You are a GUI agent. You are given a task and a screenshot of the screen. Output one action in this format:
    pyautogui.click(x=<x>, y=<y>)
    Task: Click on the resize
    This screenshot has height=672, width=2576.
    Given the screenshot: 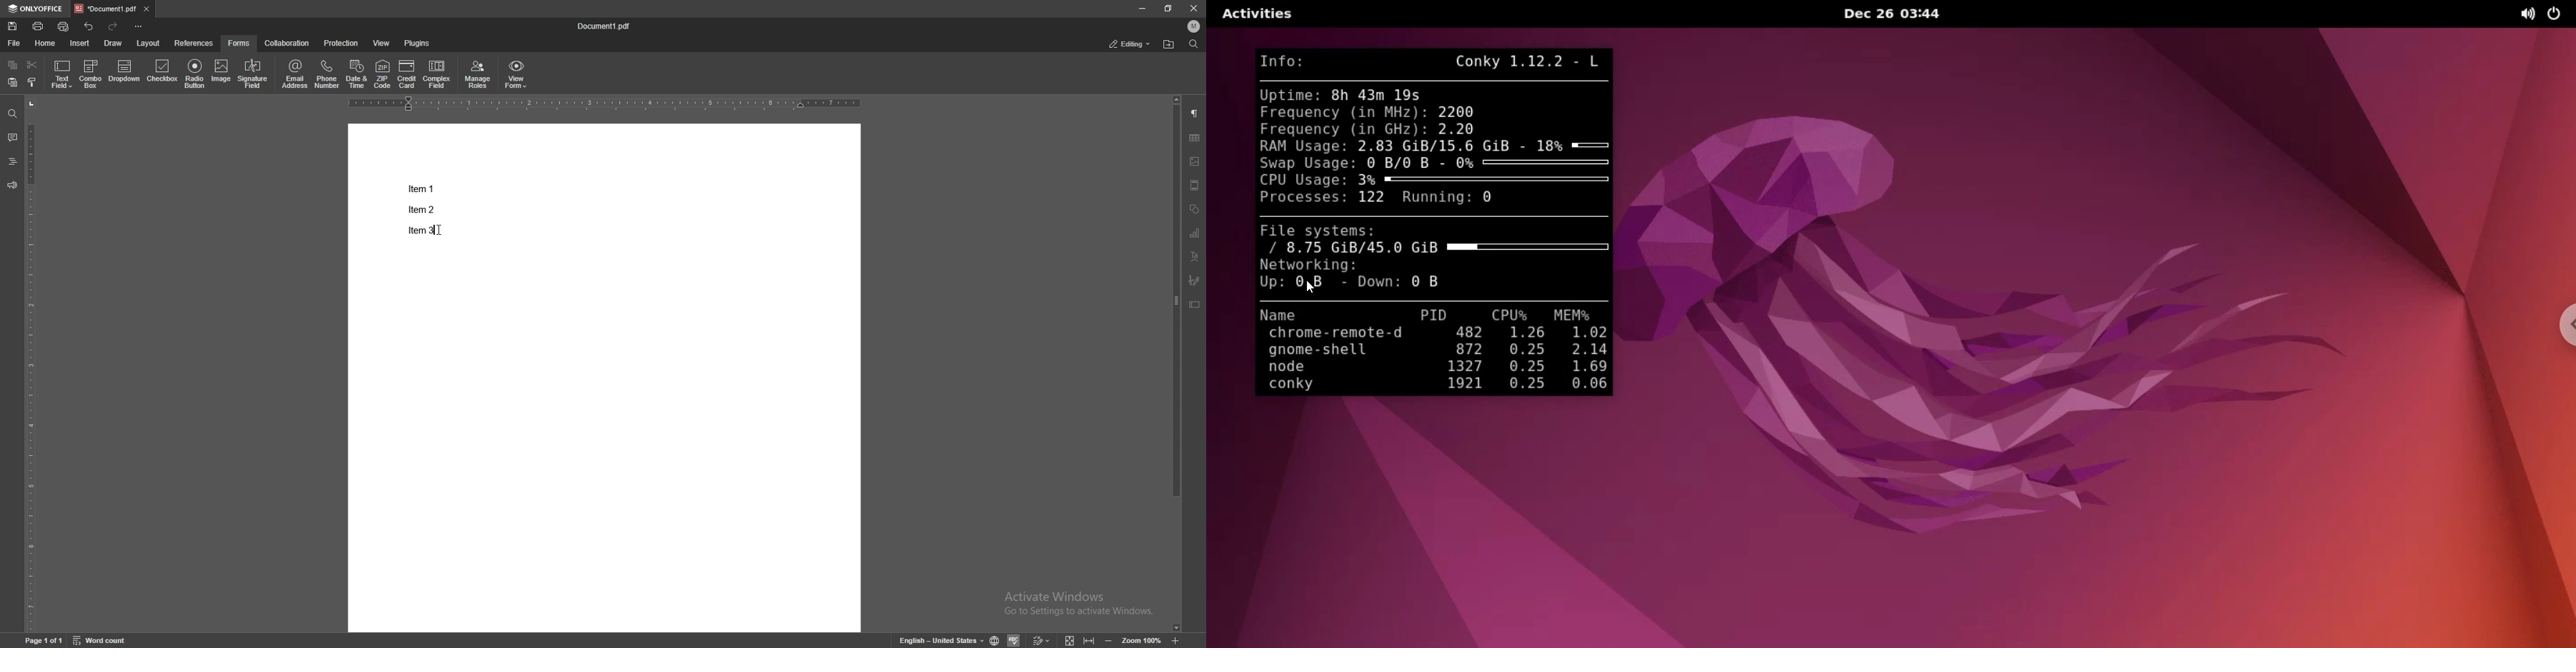 What is the action you would take?
    pyautogui.click(x=1168, y=8)
    